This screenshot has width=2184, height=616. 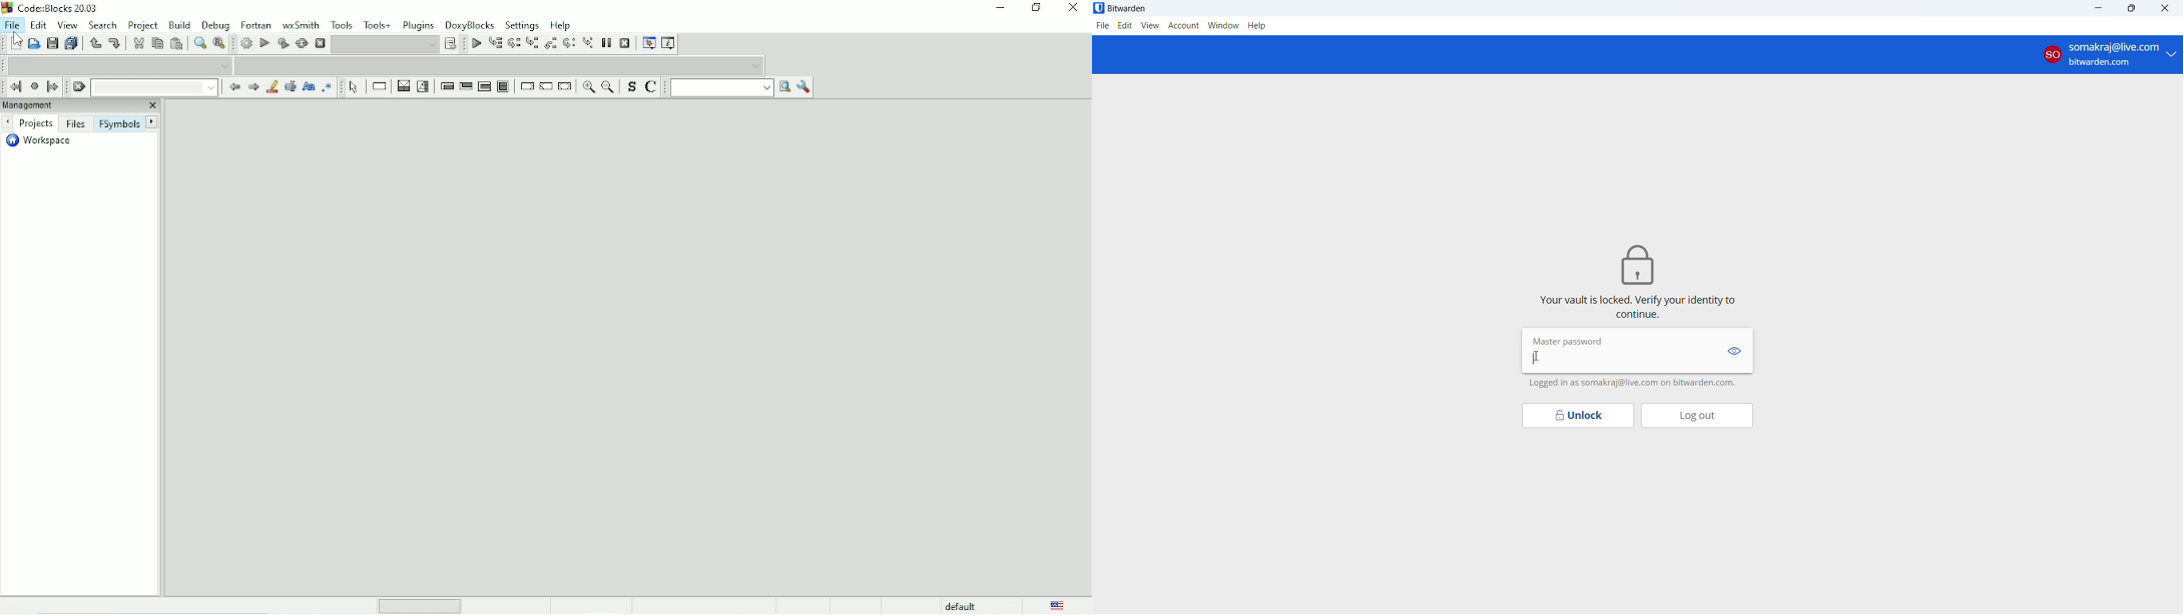 I want to click on maximize, so click(x=2132, y=9).